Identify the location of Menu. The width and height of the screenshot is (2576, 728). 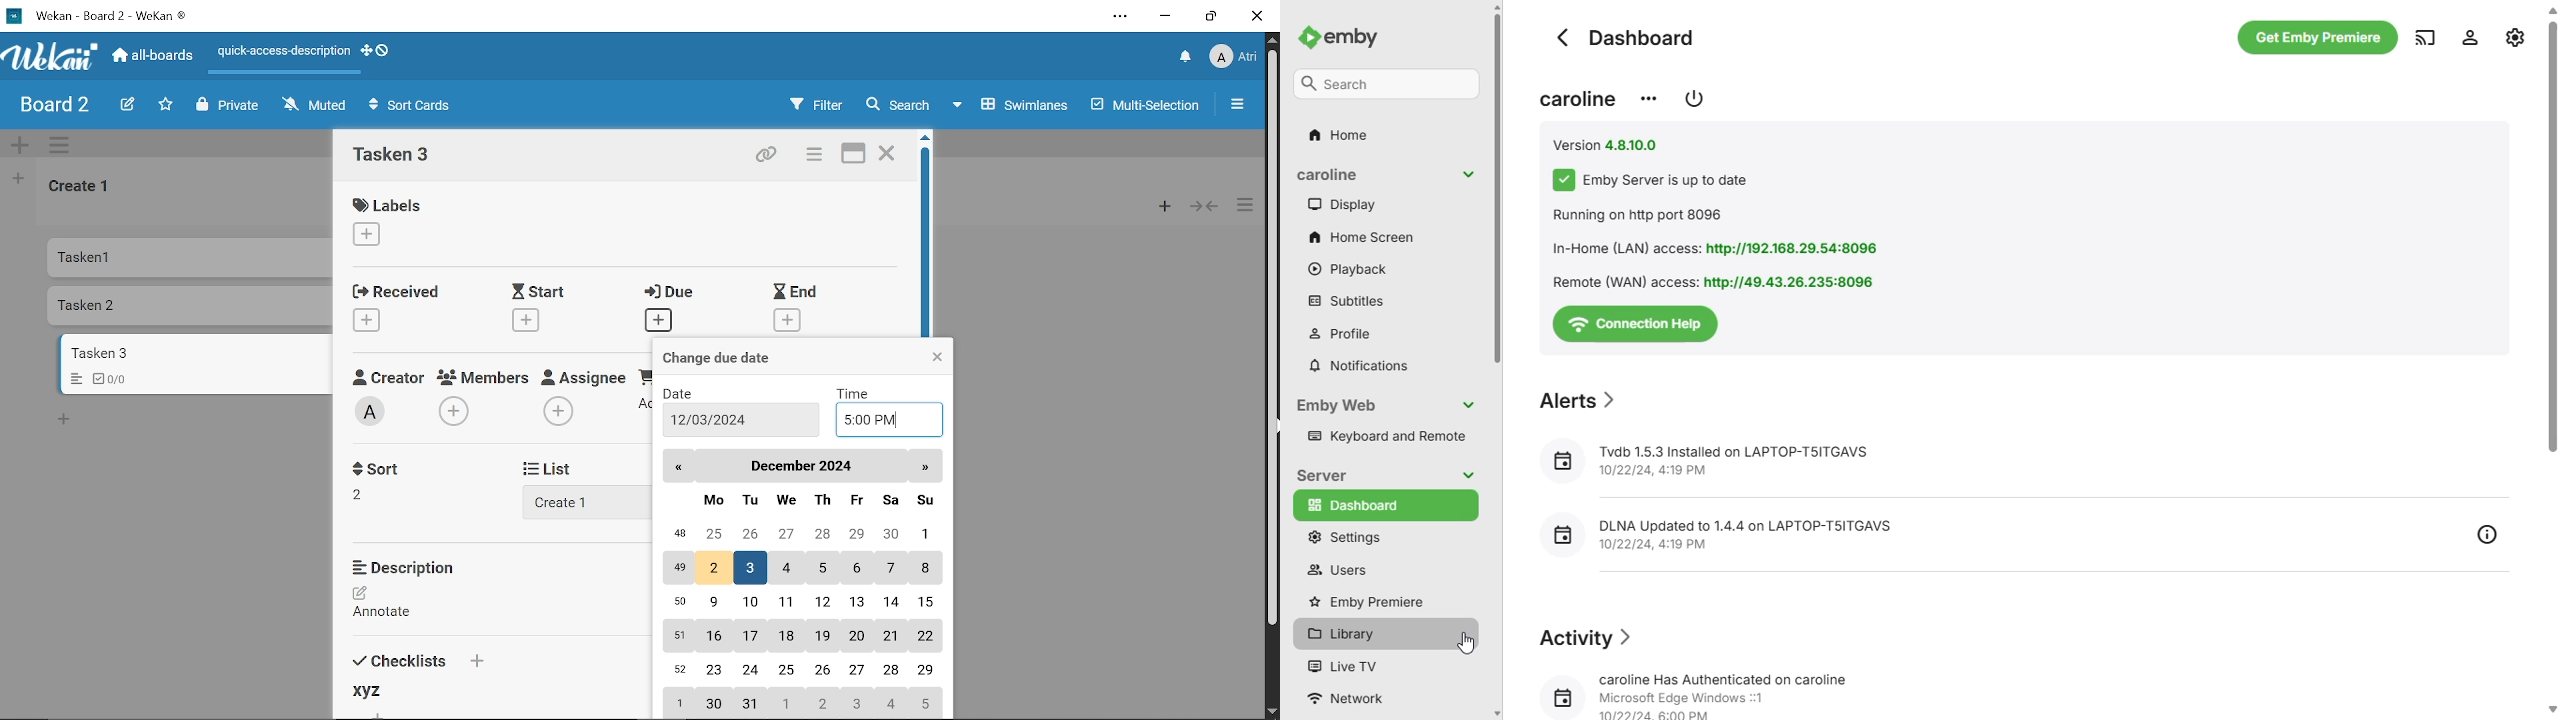
(72, 380).